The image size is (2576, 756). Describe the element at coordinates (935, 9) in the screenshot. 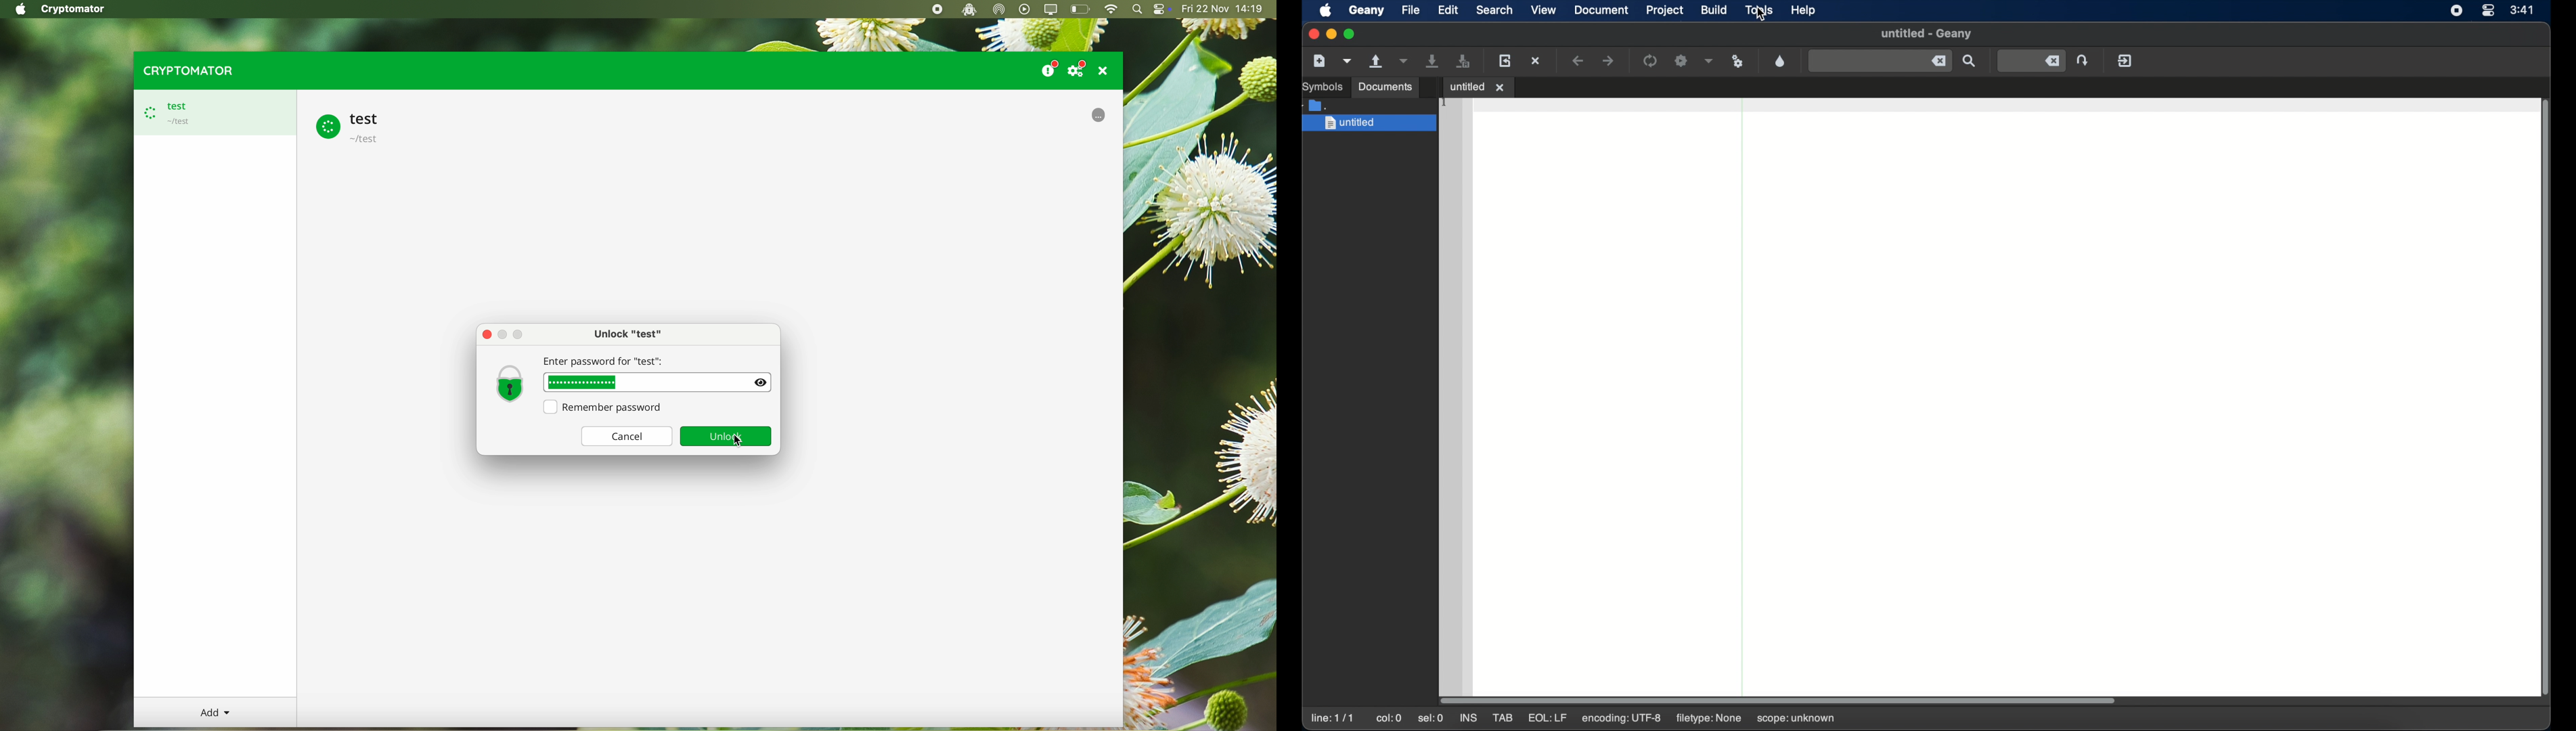

I see `stop recording` at that location.